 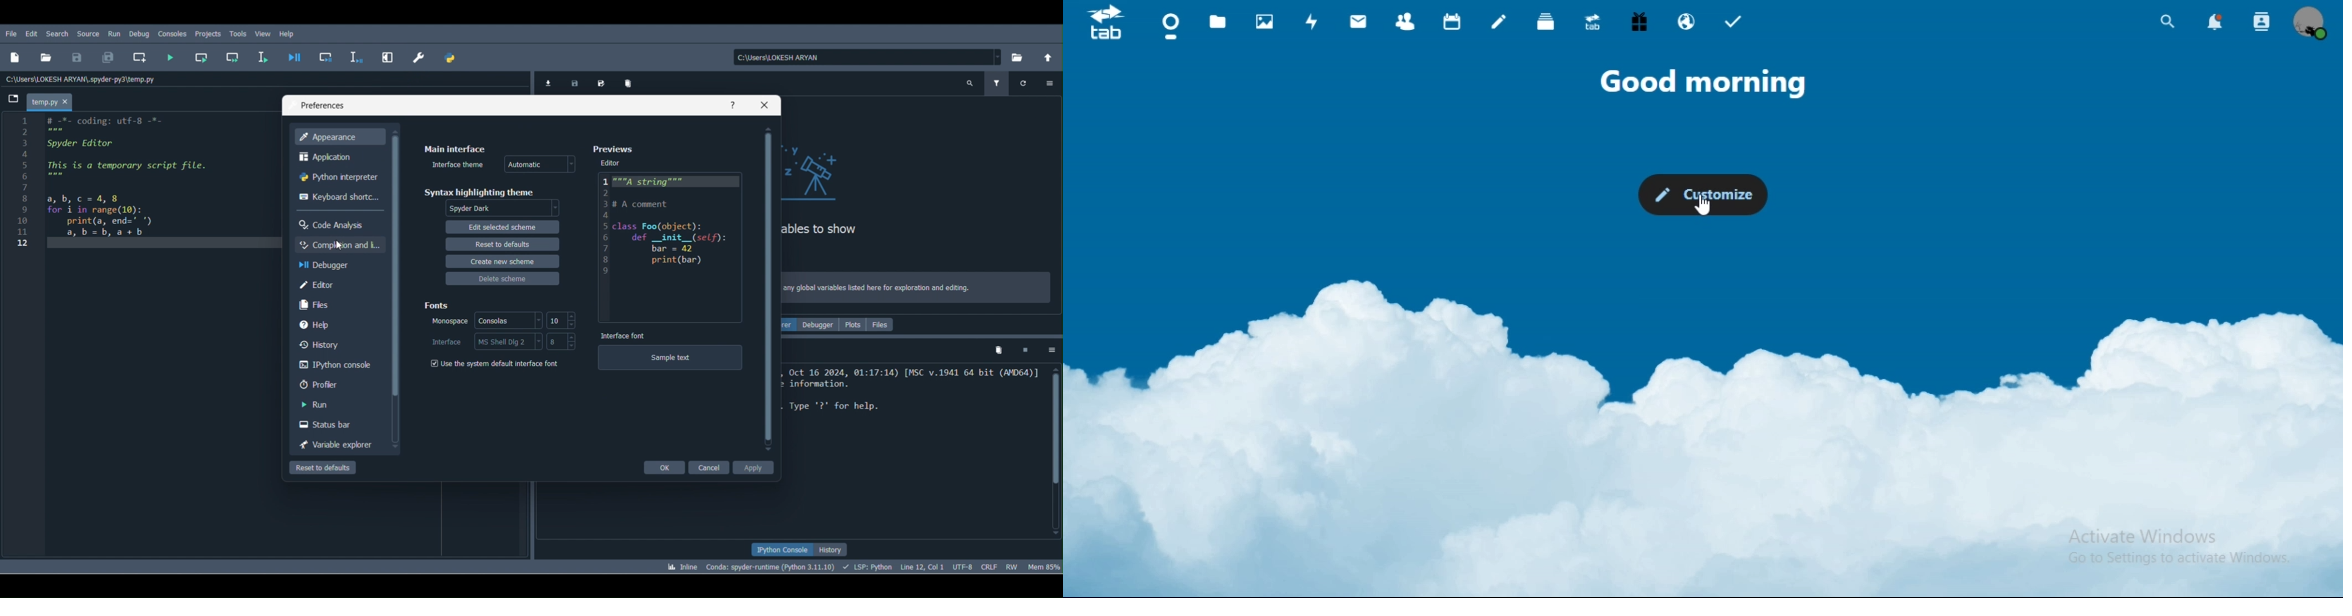 What do you see at coordinates (663, 467) in the screenshot?
I see `Ok` at bounding box center [663, 467].